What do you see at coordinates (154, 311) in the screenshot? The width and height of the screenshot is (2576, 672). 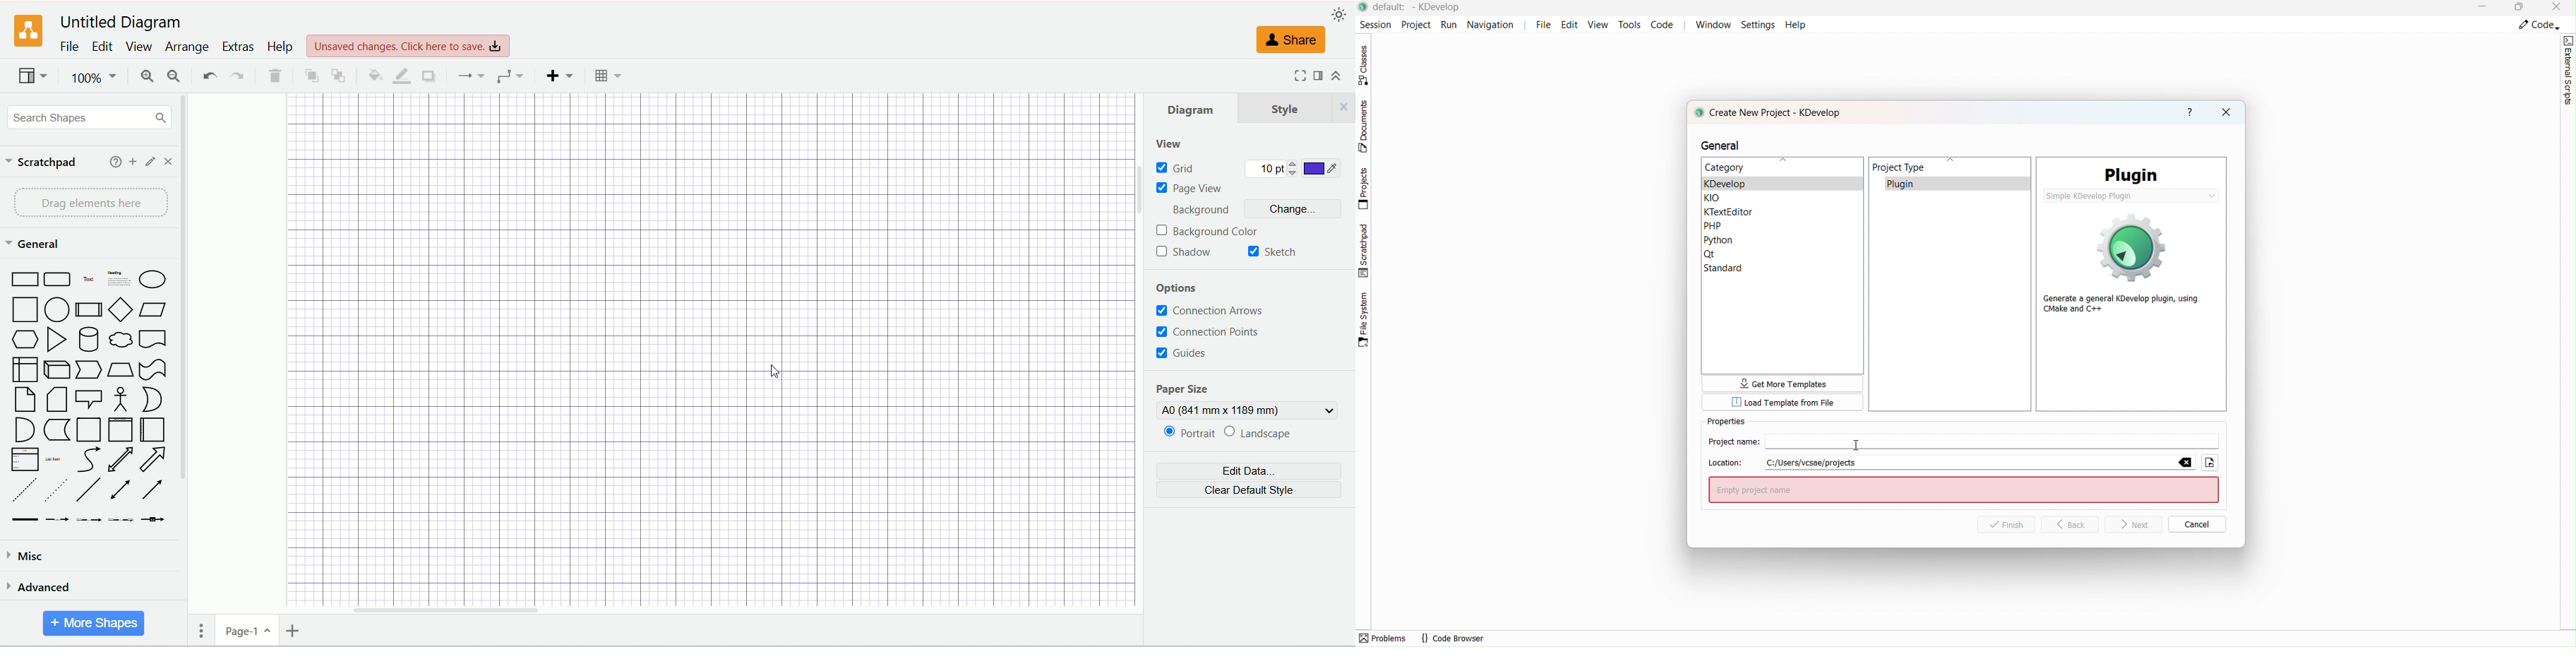 I see `Parallelogram` at bounding box center [154, 311].